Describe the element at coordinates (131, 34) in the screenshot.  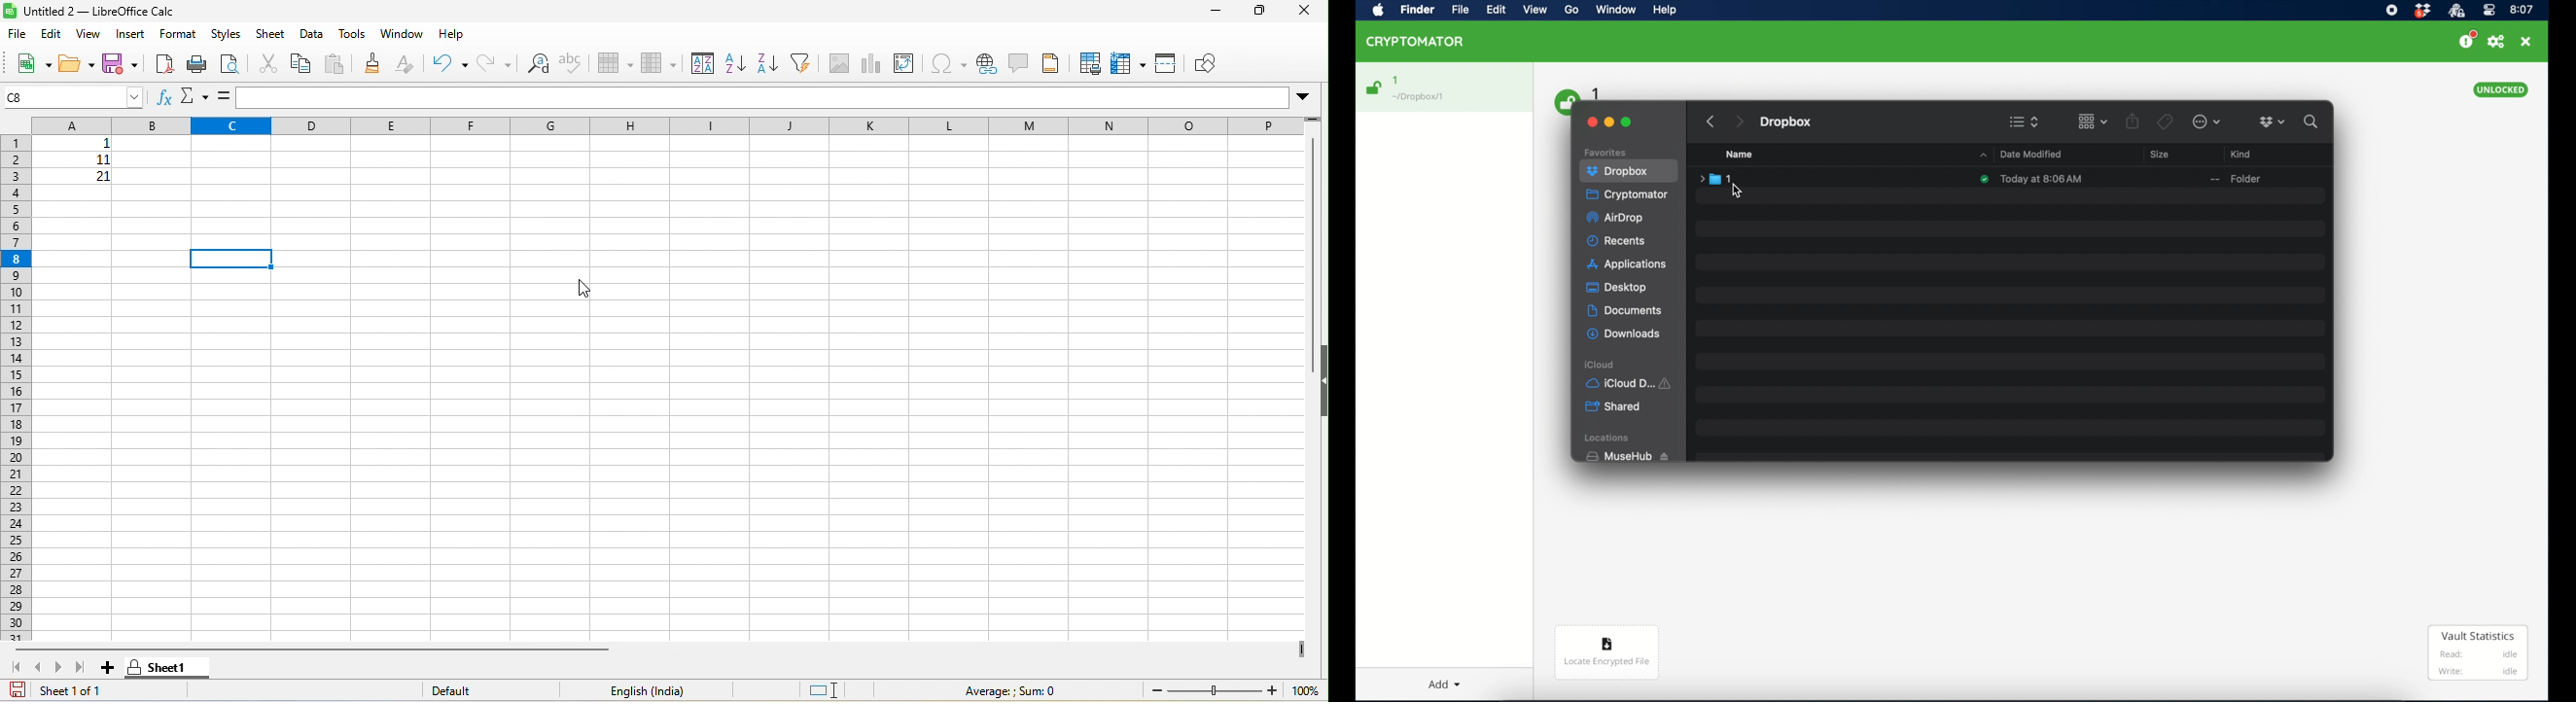
I see `insert` at that location.